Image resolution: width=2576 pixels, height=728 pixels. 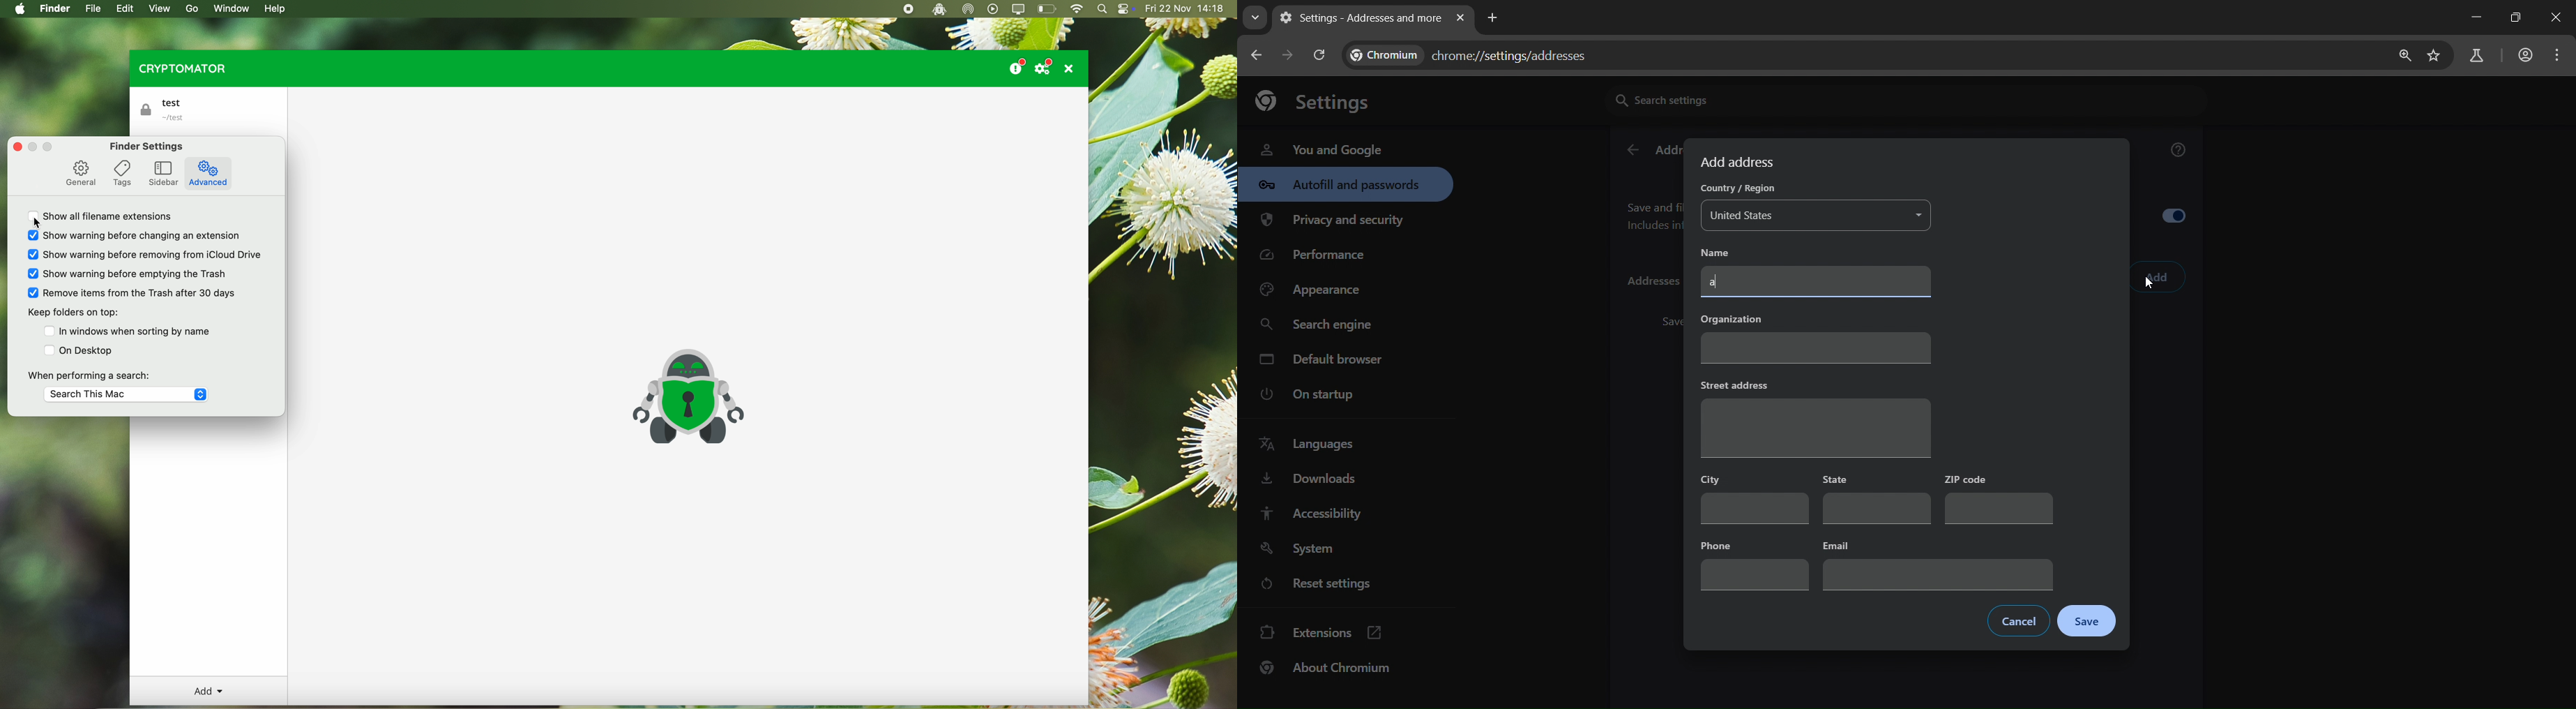 I want to click on downloads, so click(x=1308, y=482).